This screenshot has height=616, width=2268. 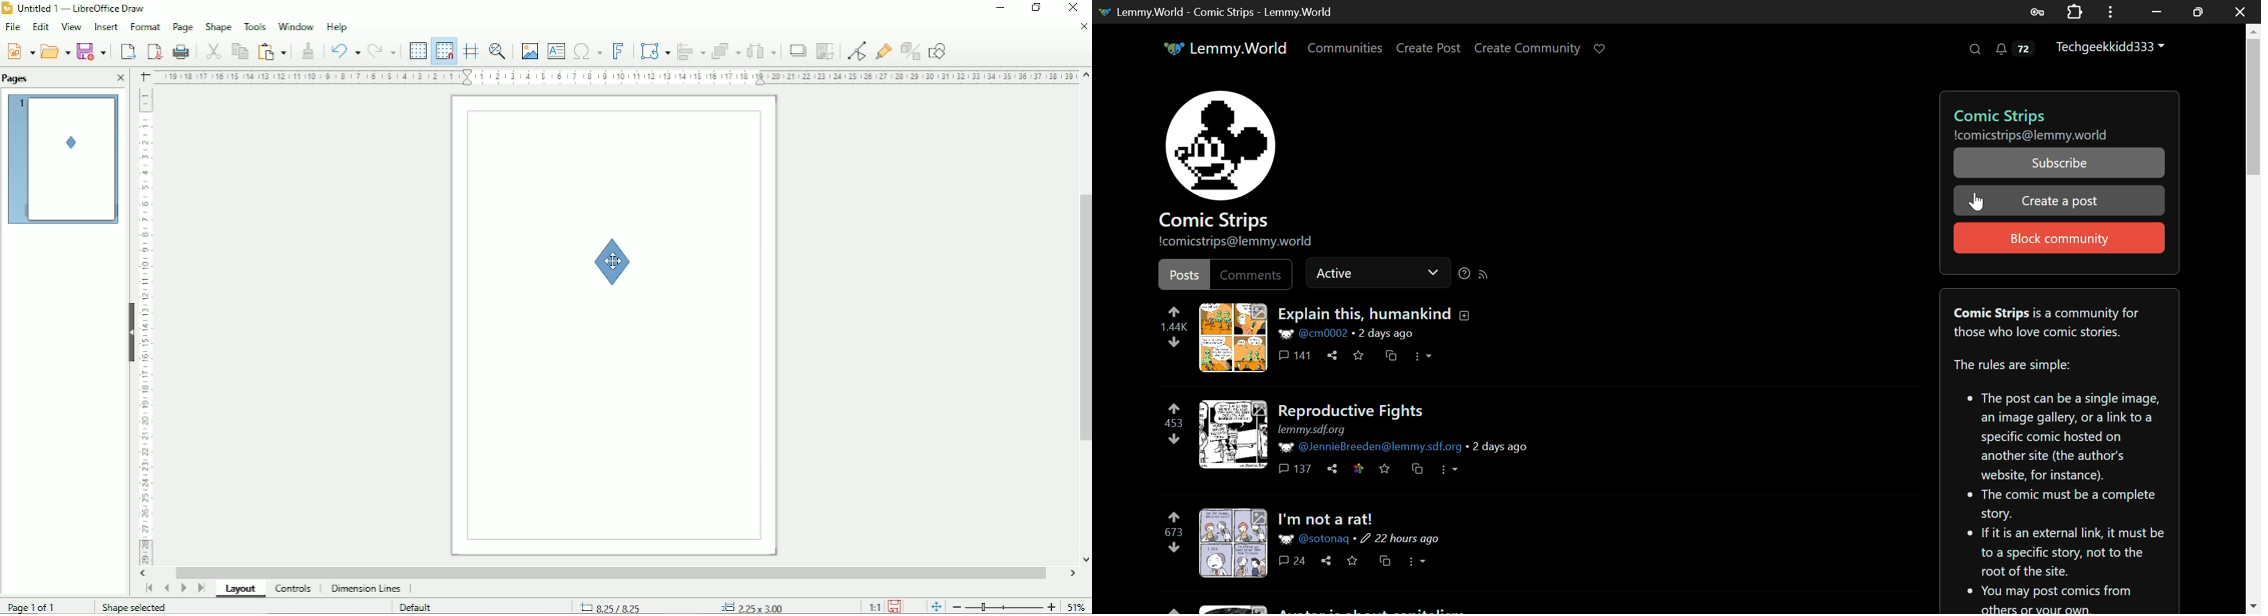 I want to click on Shape selected, so click(x=131, y=606).